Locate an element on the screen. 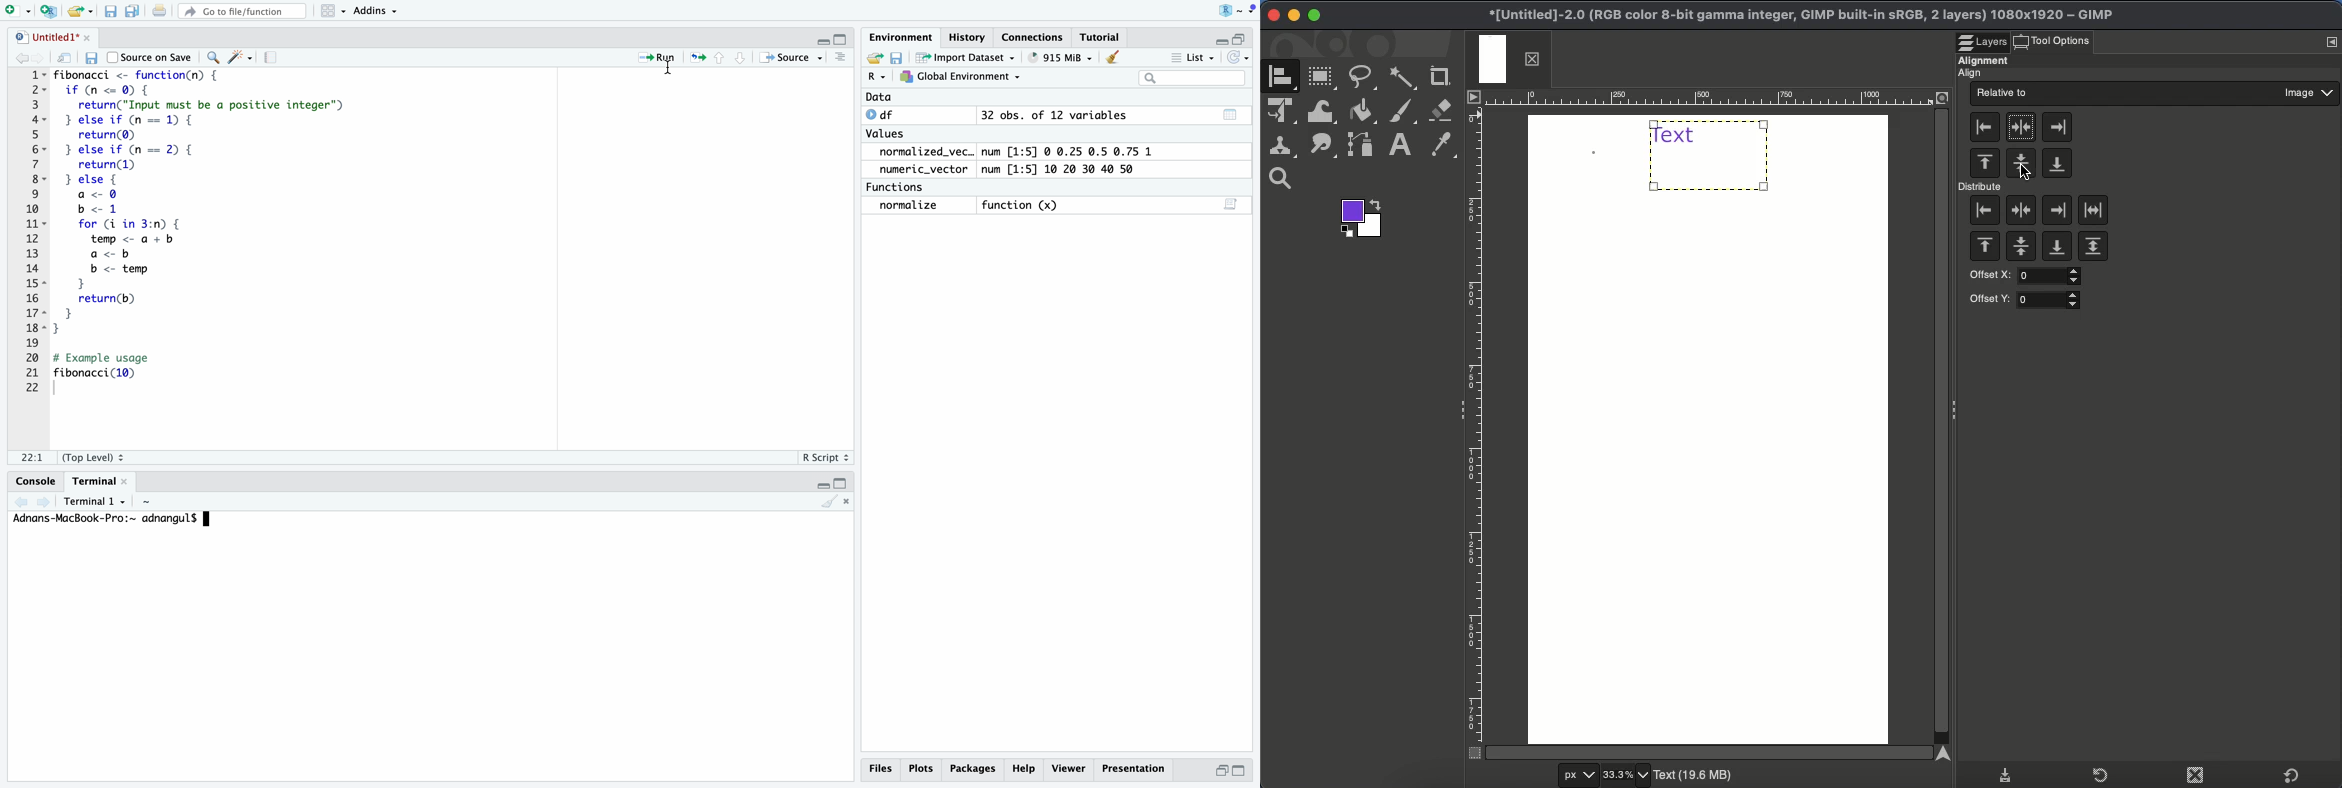  Text is located at coordinates (1400, 146).